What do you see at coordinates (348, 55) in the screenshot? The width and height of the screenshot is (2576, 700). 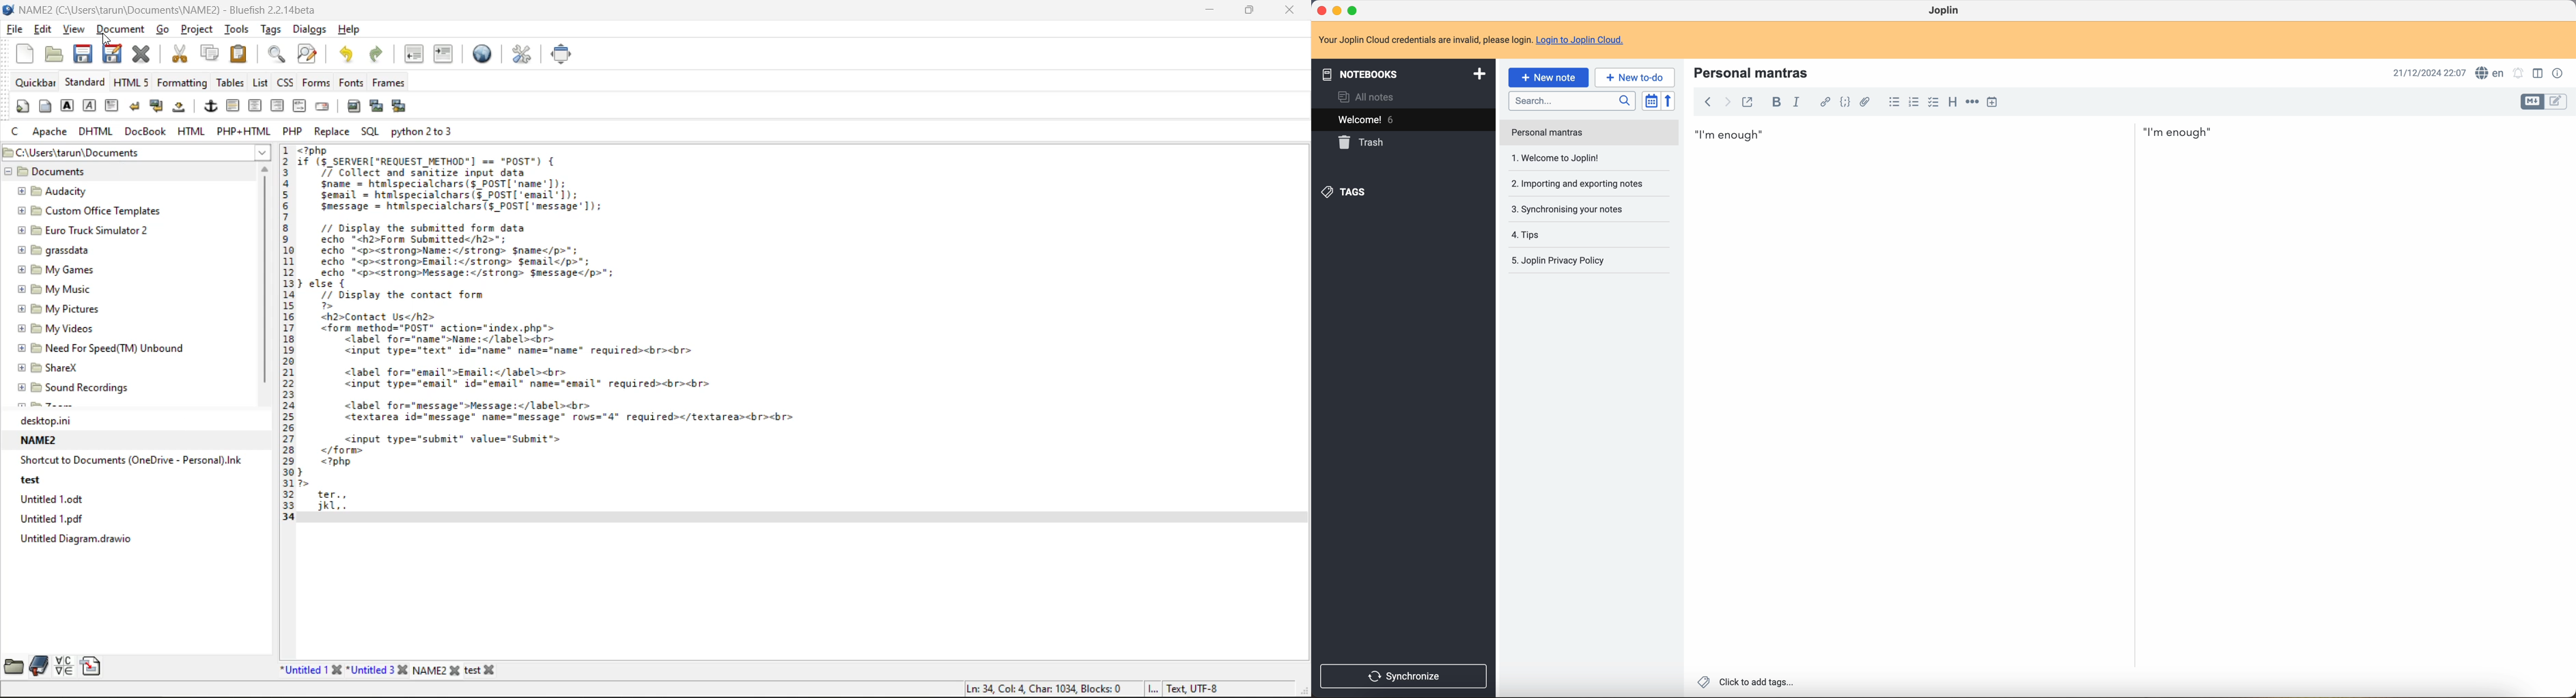 I see `undo` at bounding box center [348, 55].